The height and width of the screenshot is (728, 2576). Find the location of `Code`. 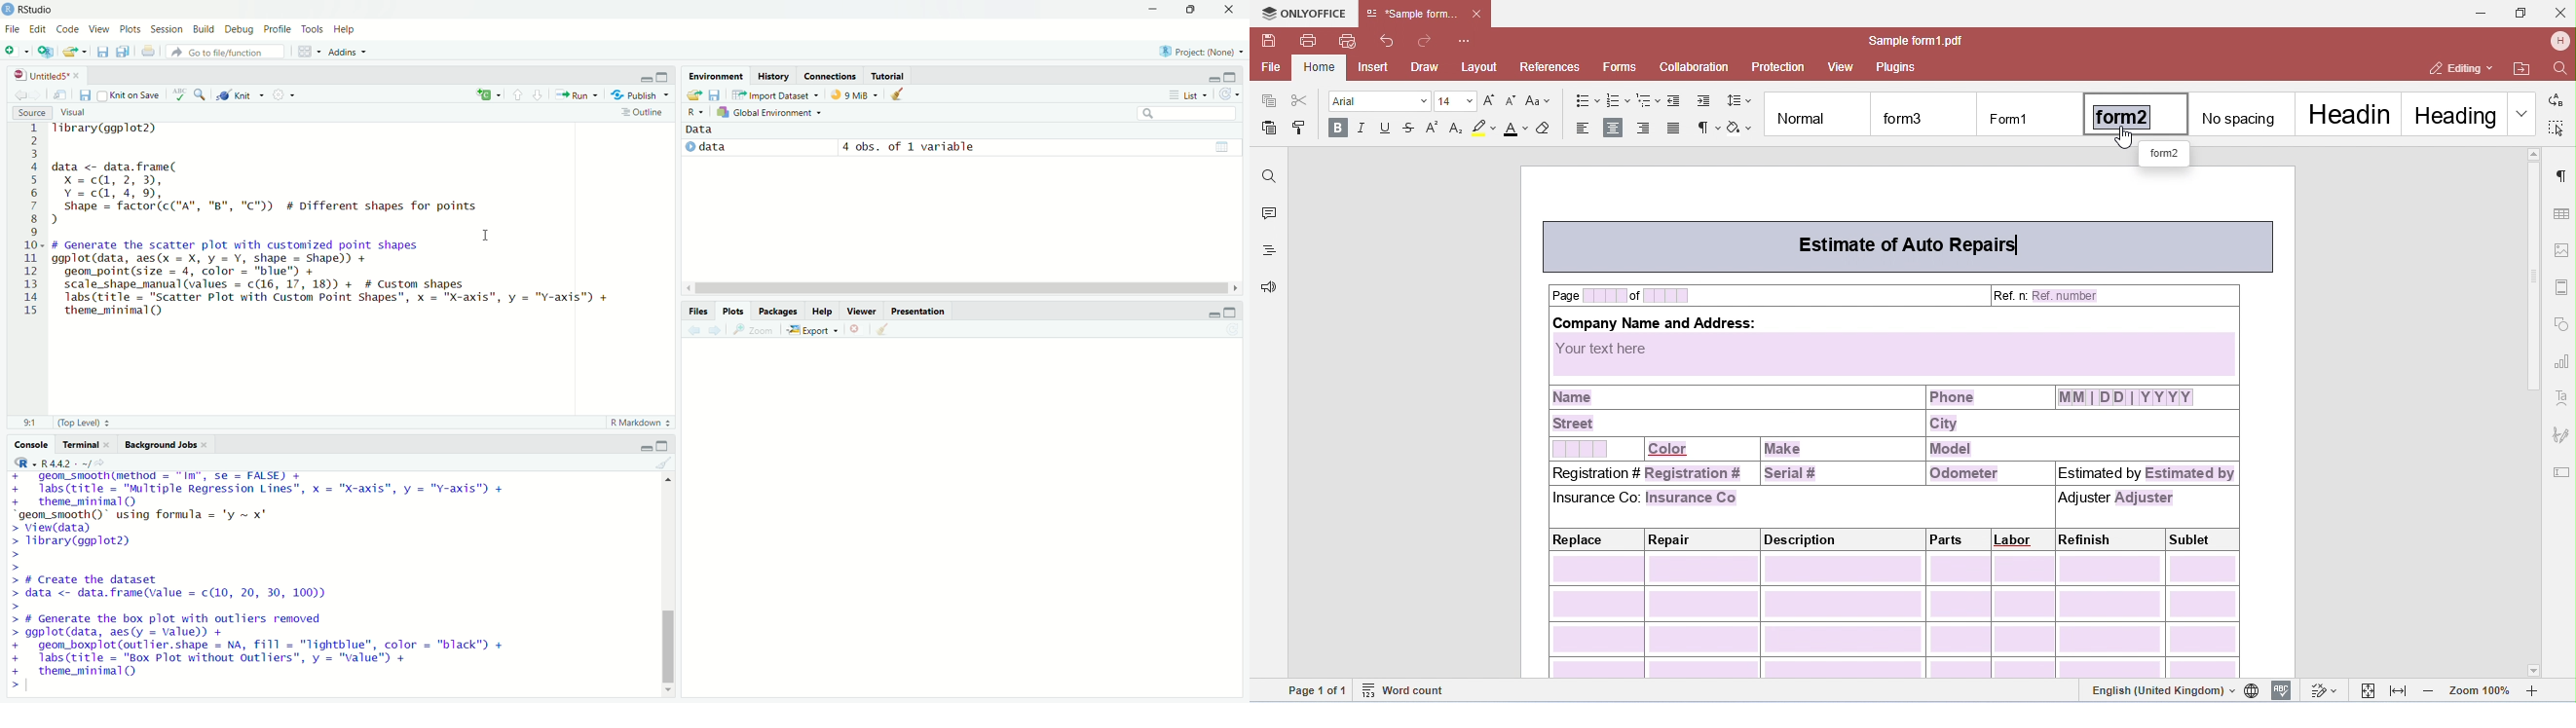

Code is located at coordinates (66, 28).